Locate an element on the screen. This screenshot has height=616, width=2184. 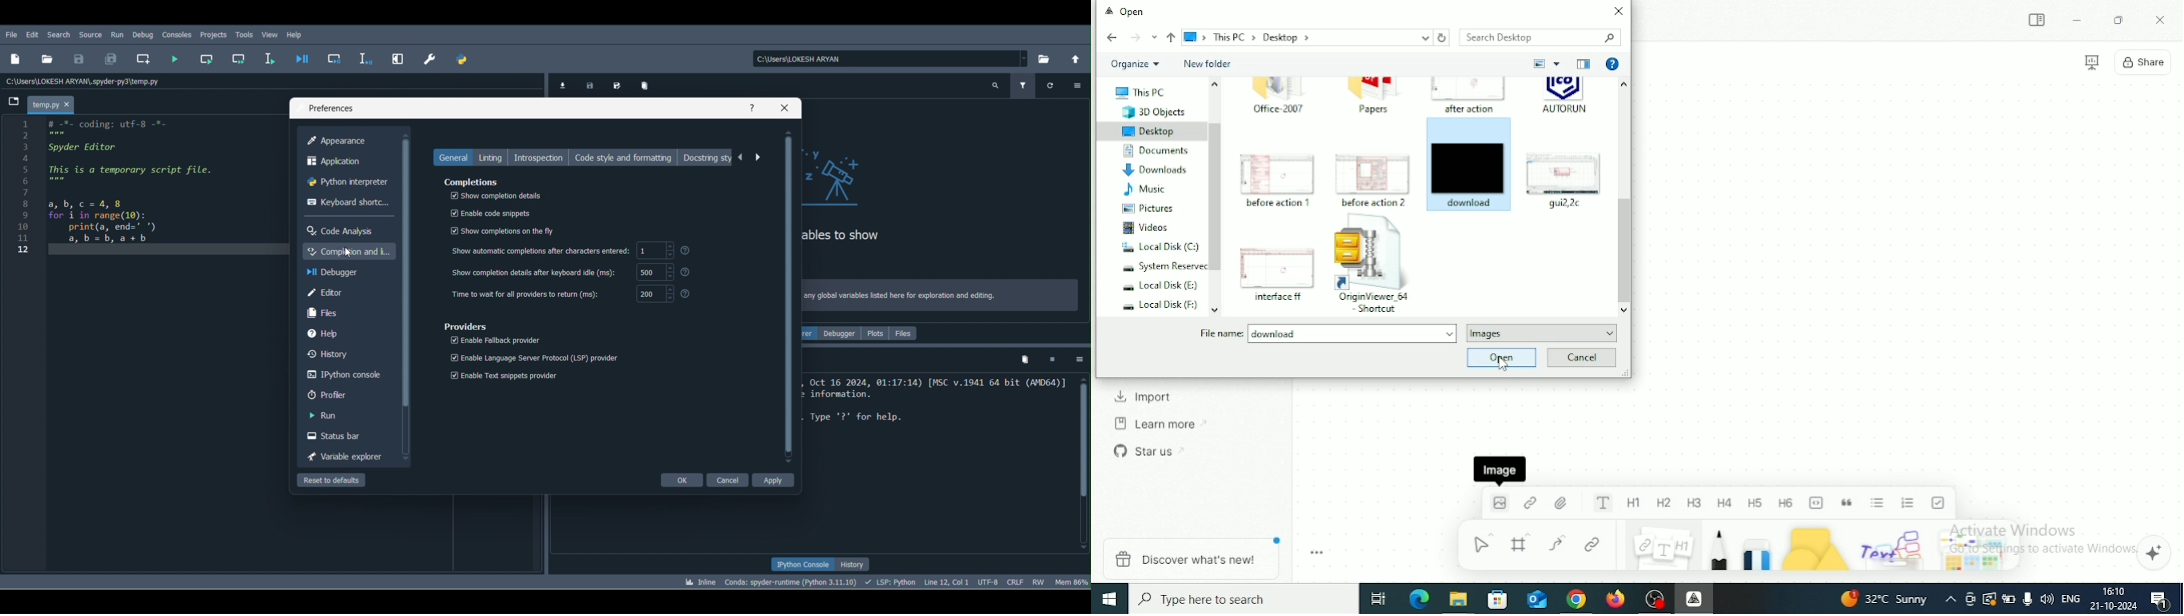
Run selection or current line (F9) is located at coordinates (274, 59).